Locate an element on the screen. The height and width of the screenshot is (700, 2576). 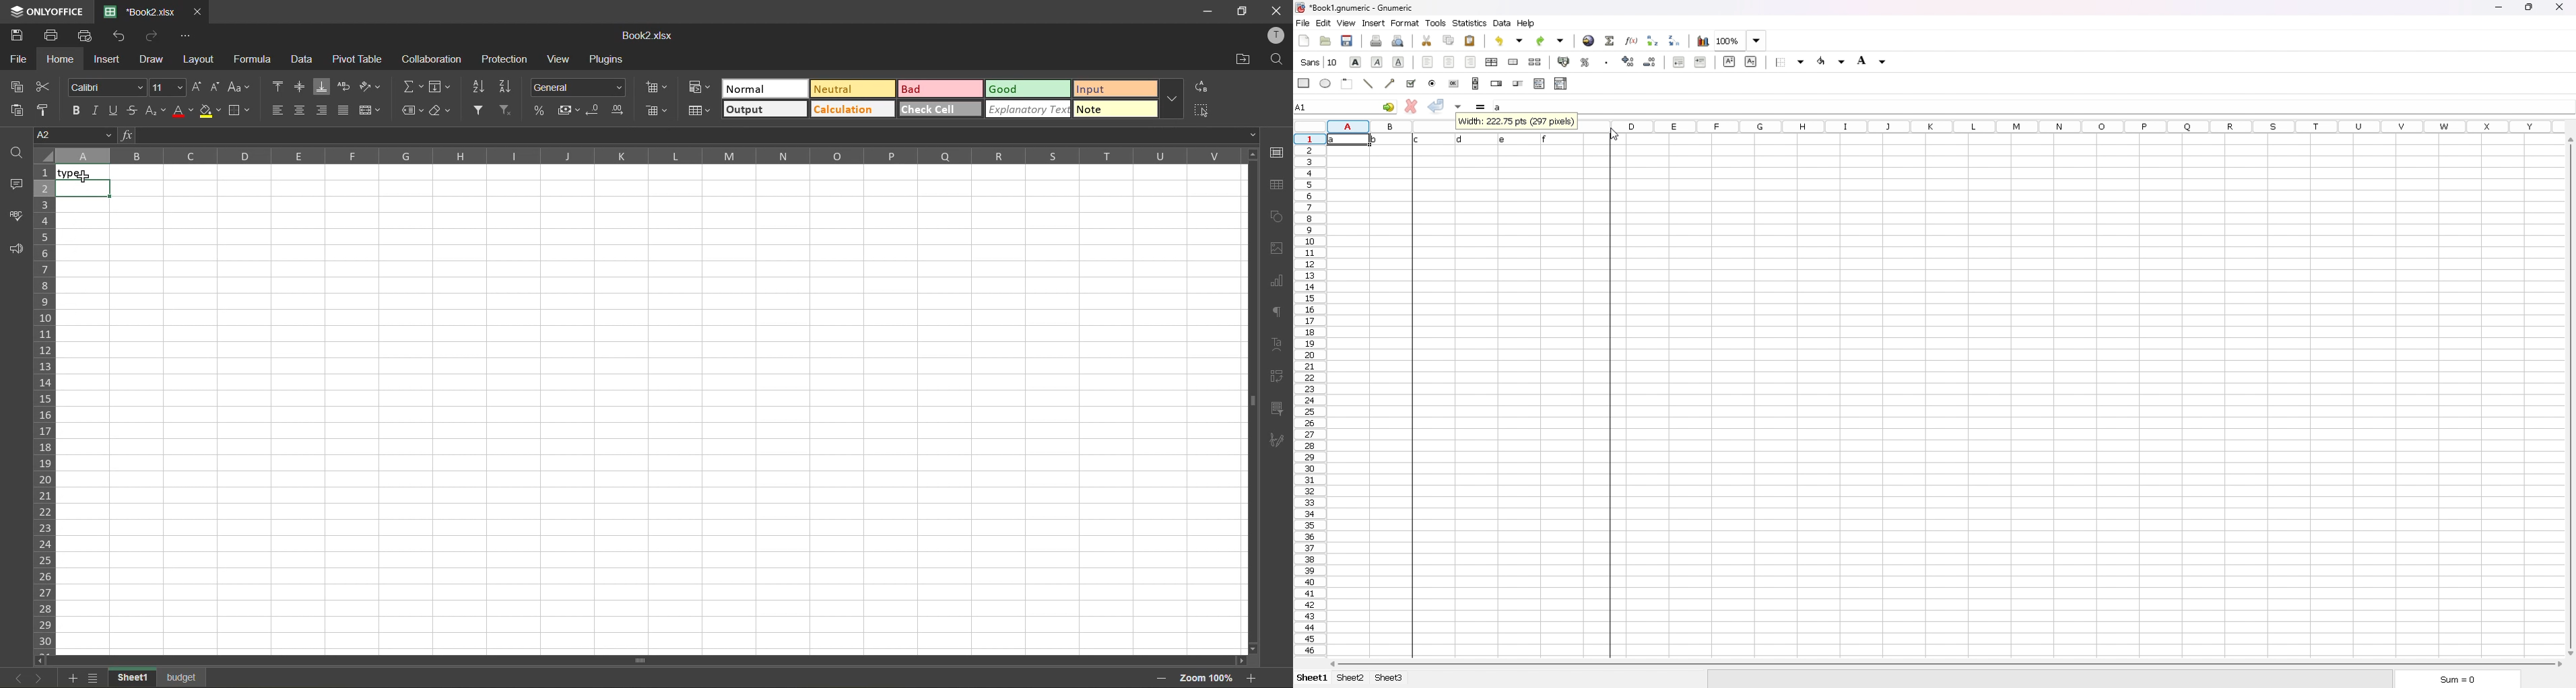
border is located at coordinates (1791, 61).